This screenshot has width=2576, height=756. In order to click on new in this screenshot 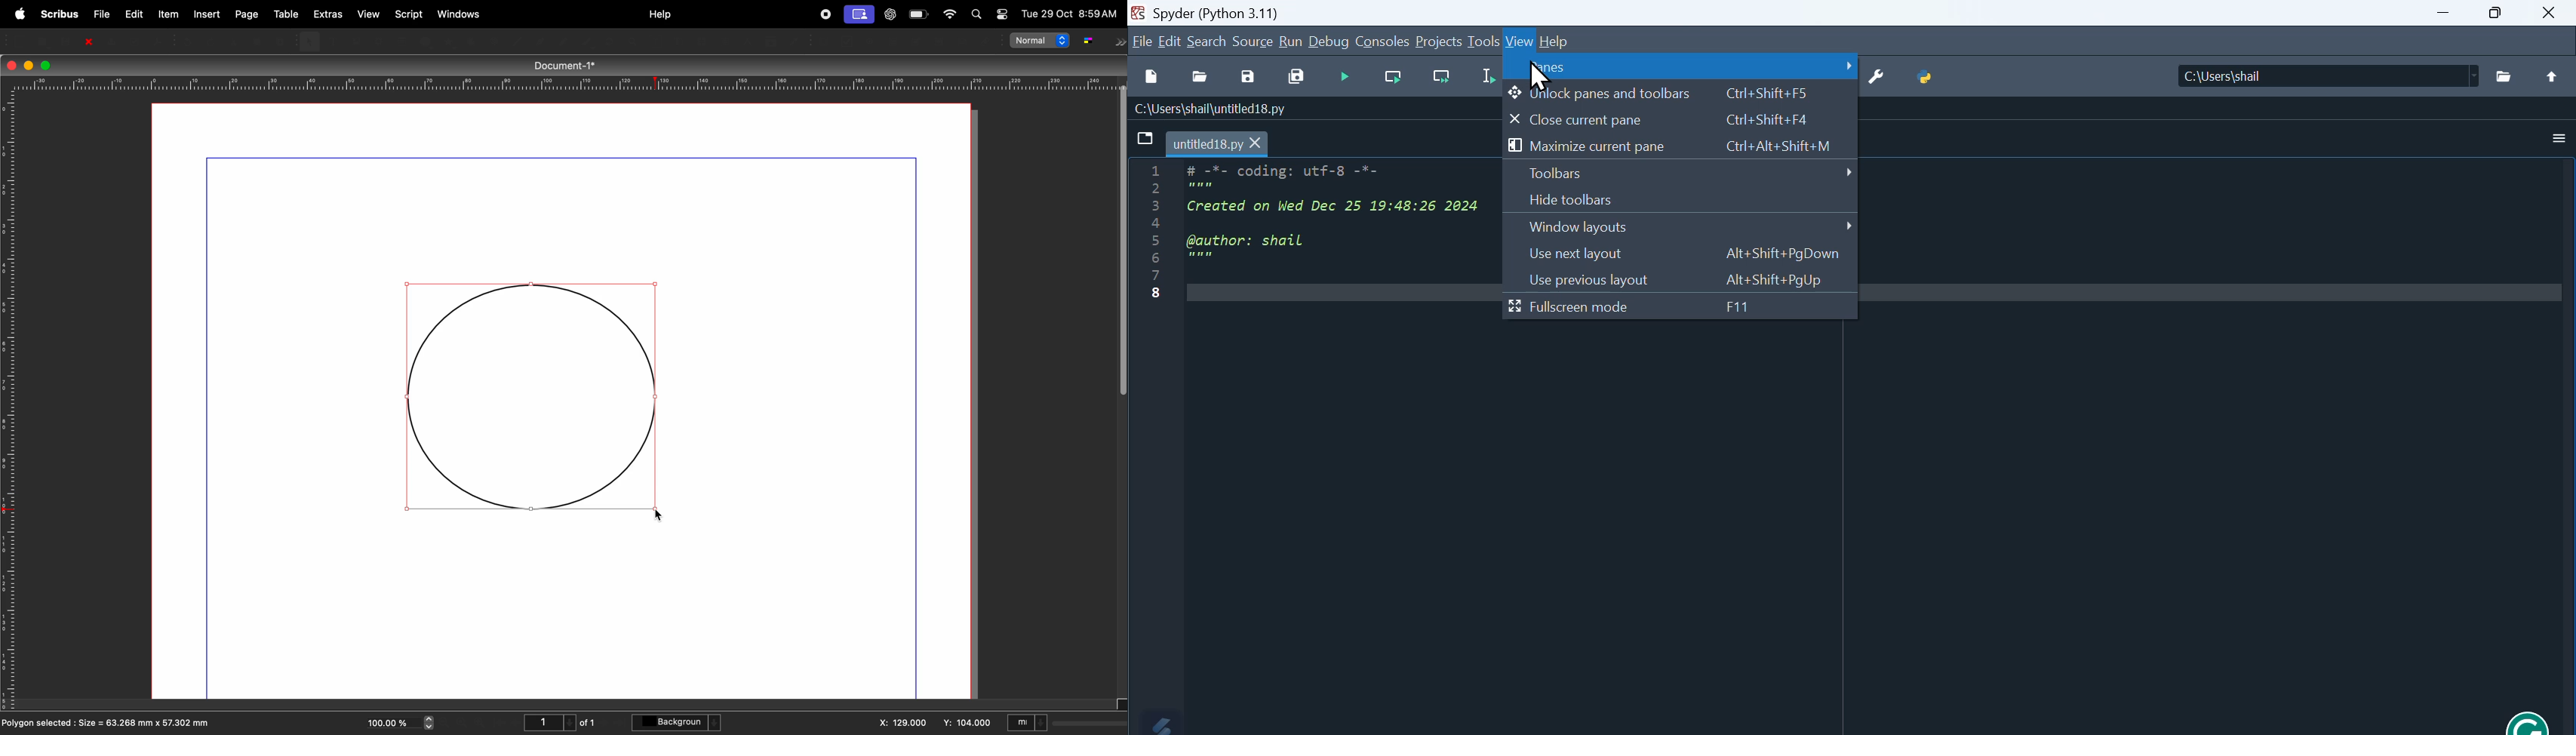, I will do `click(1148, 73)`.